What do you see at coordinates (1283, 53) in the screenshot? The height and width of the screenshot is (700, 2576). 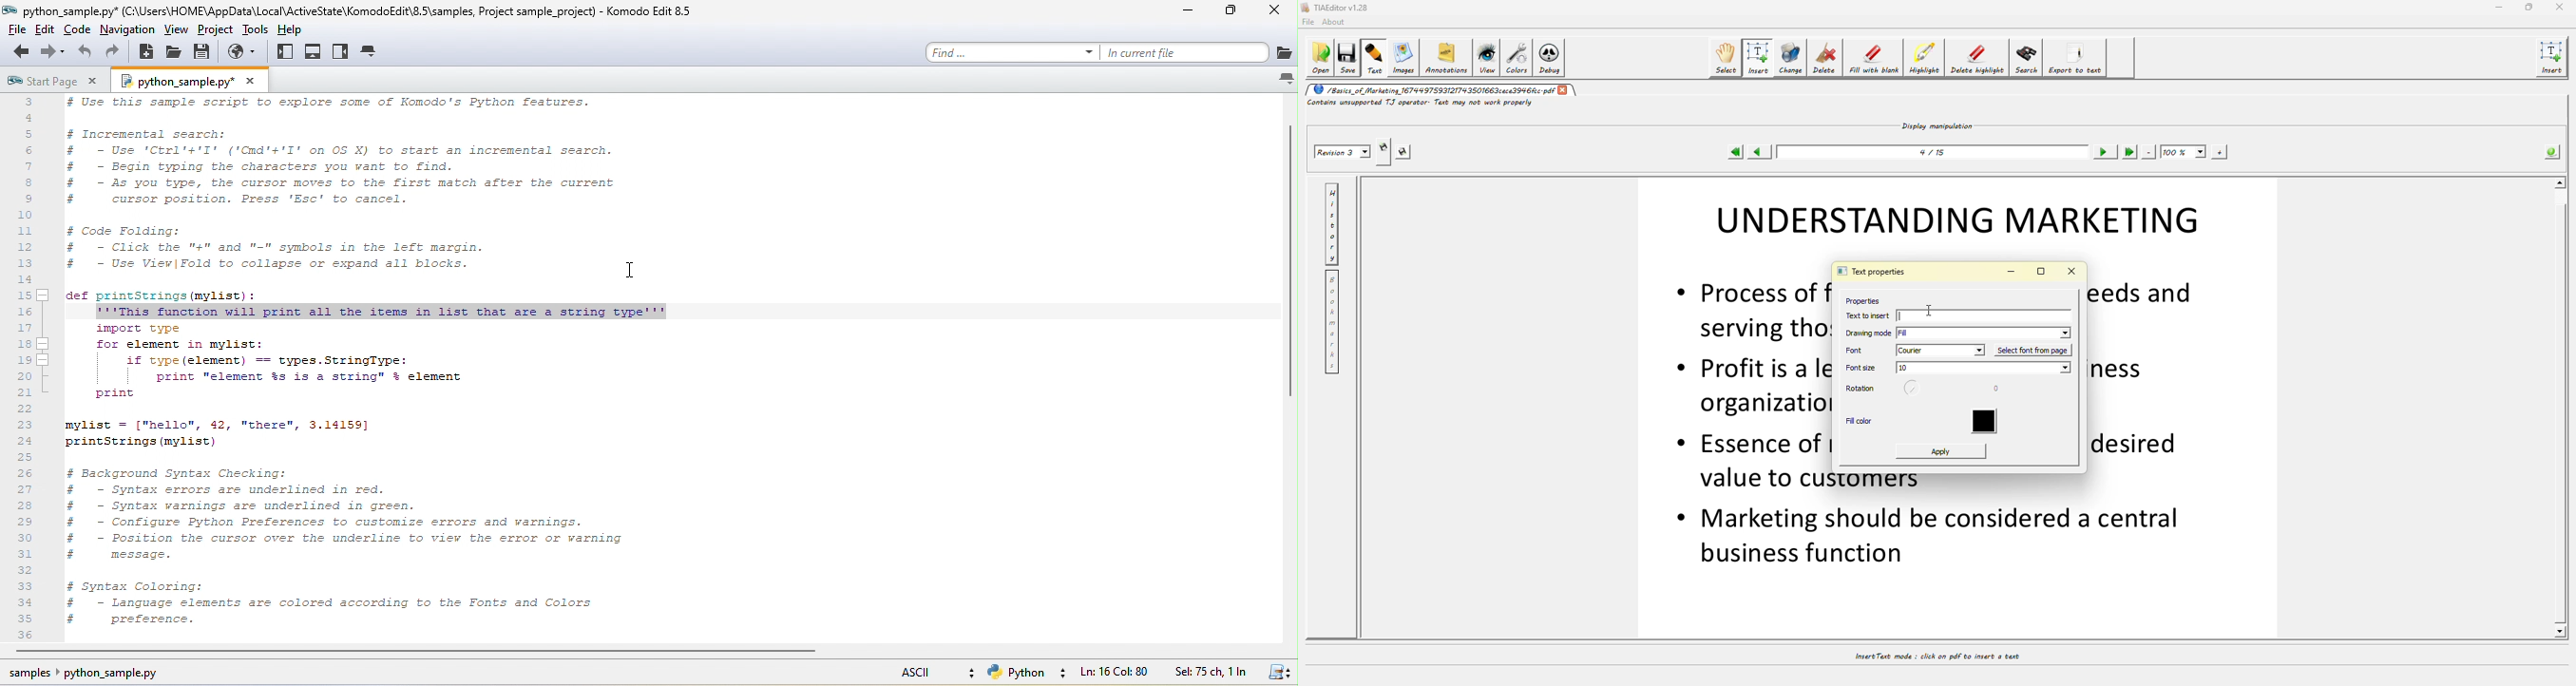 I see `icon` at bounding box center [1283, 53].